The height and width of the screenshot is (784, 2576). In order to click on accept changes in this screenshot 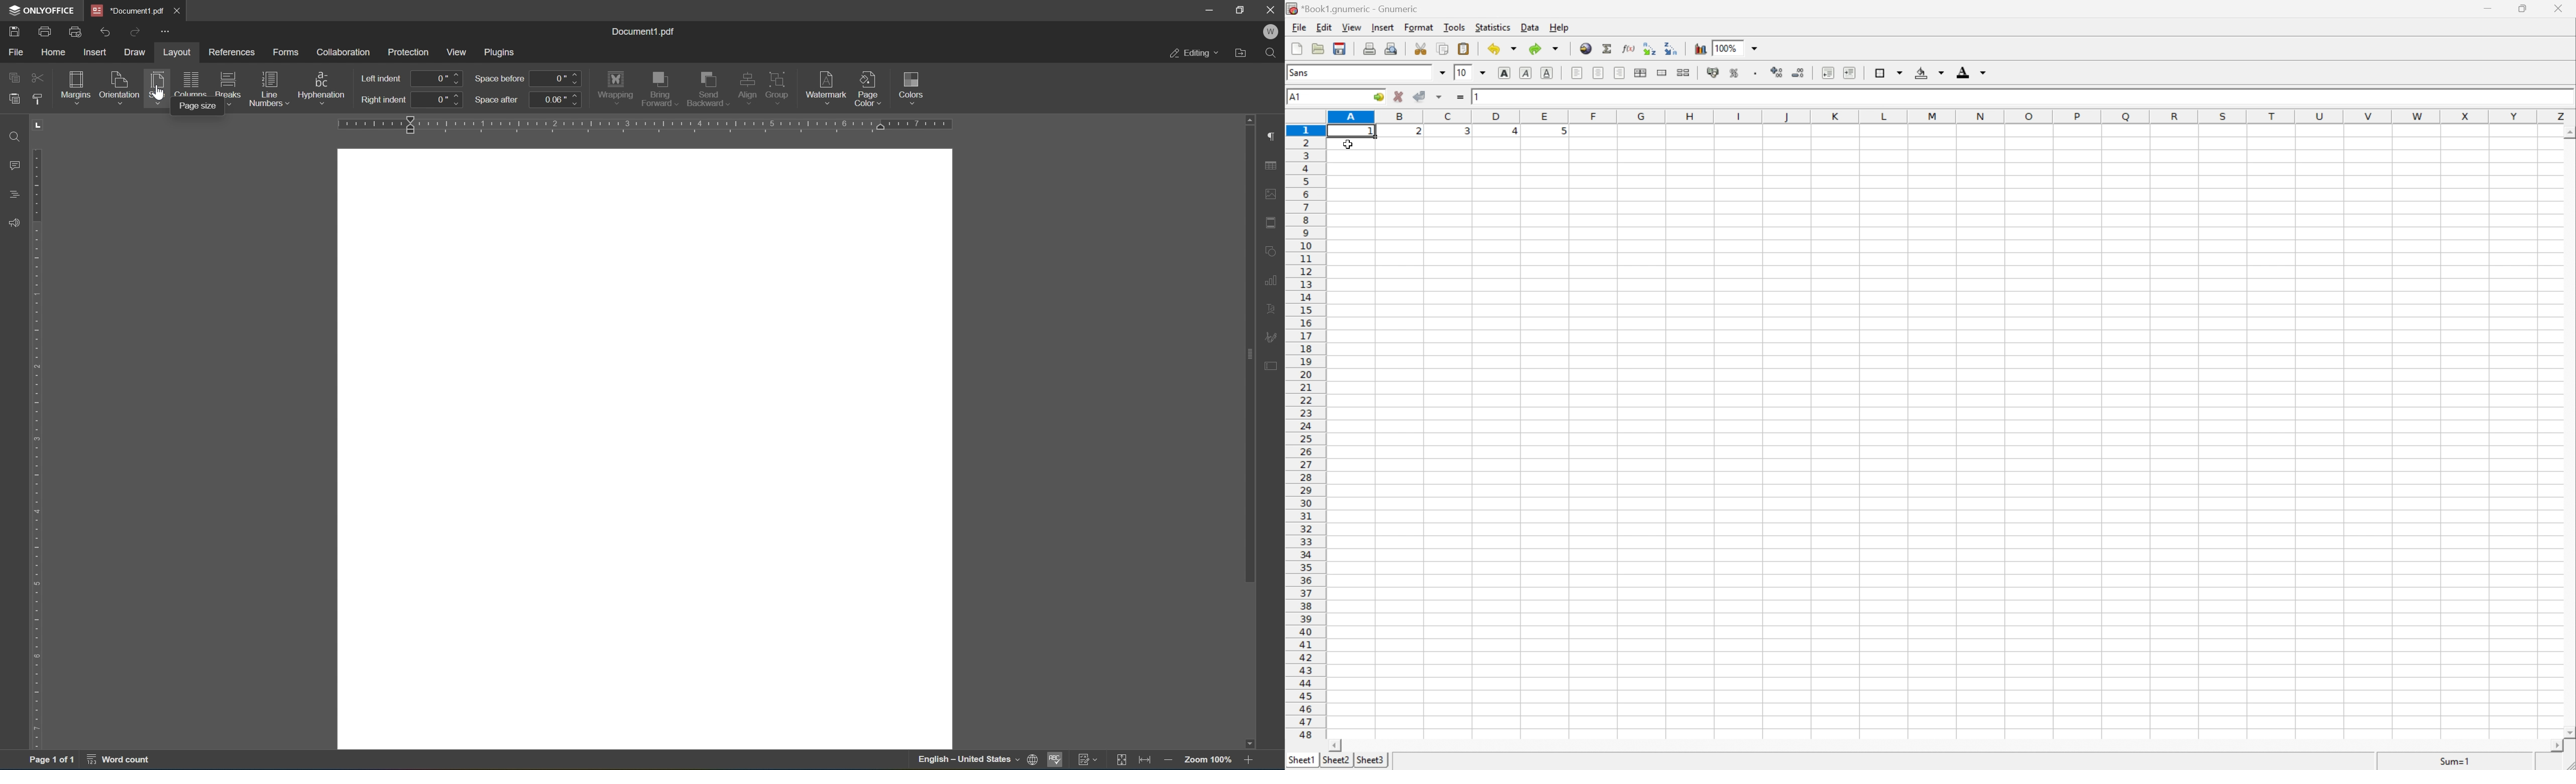, I will do `click(1420, 96)`.